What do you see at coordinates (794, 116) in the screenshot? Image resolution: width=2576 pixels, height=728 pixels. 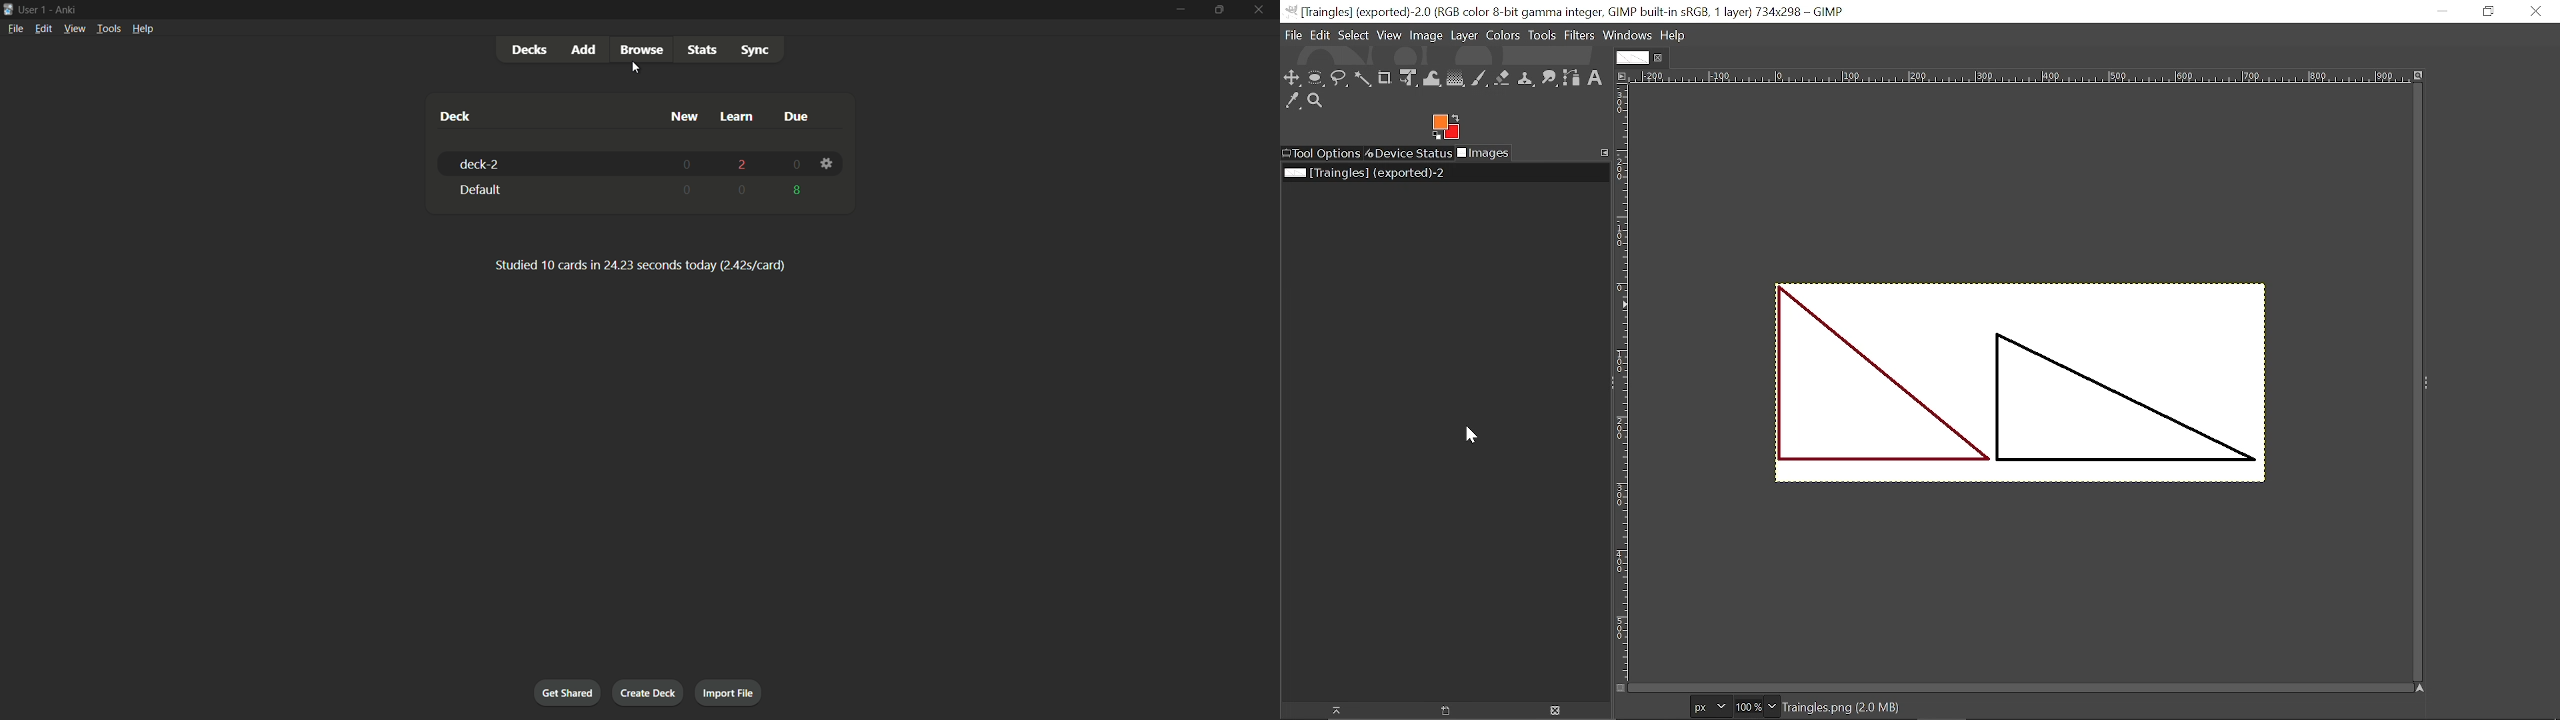 I see `Due` at bounding box center [794, 116].